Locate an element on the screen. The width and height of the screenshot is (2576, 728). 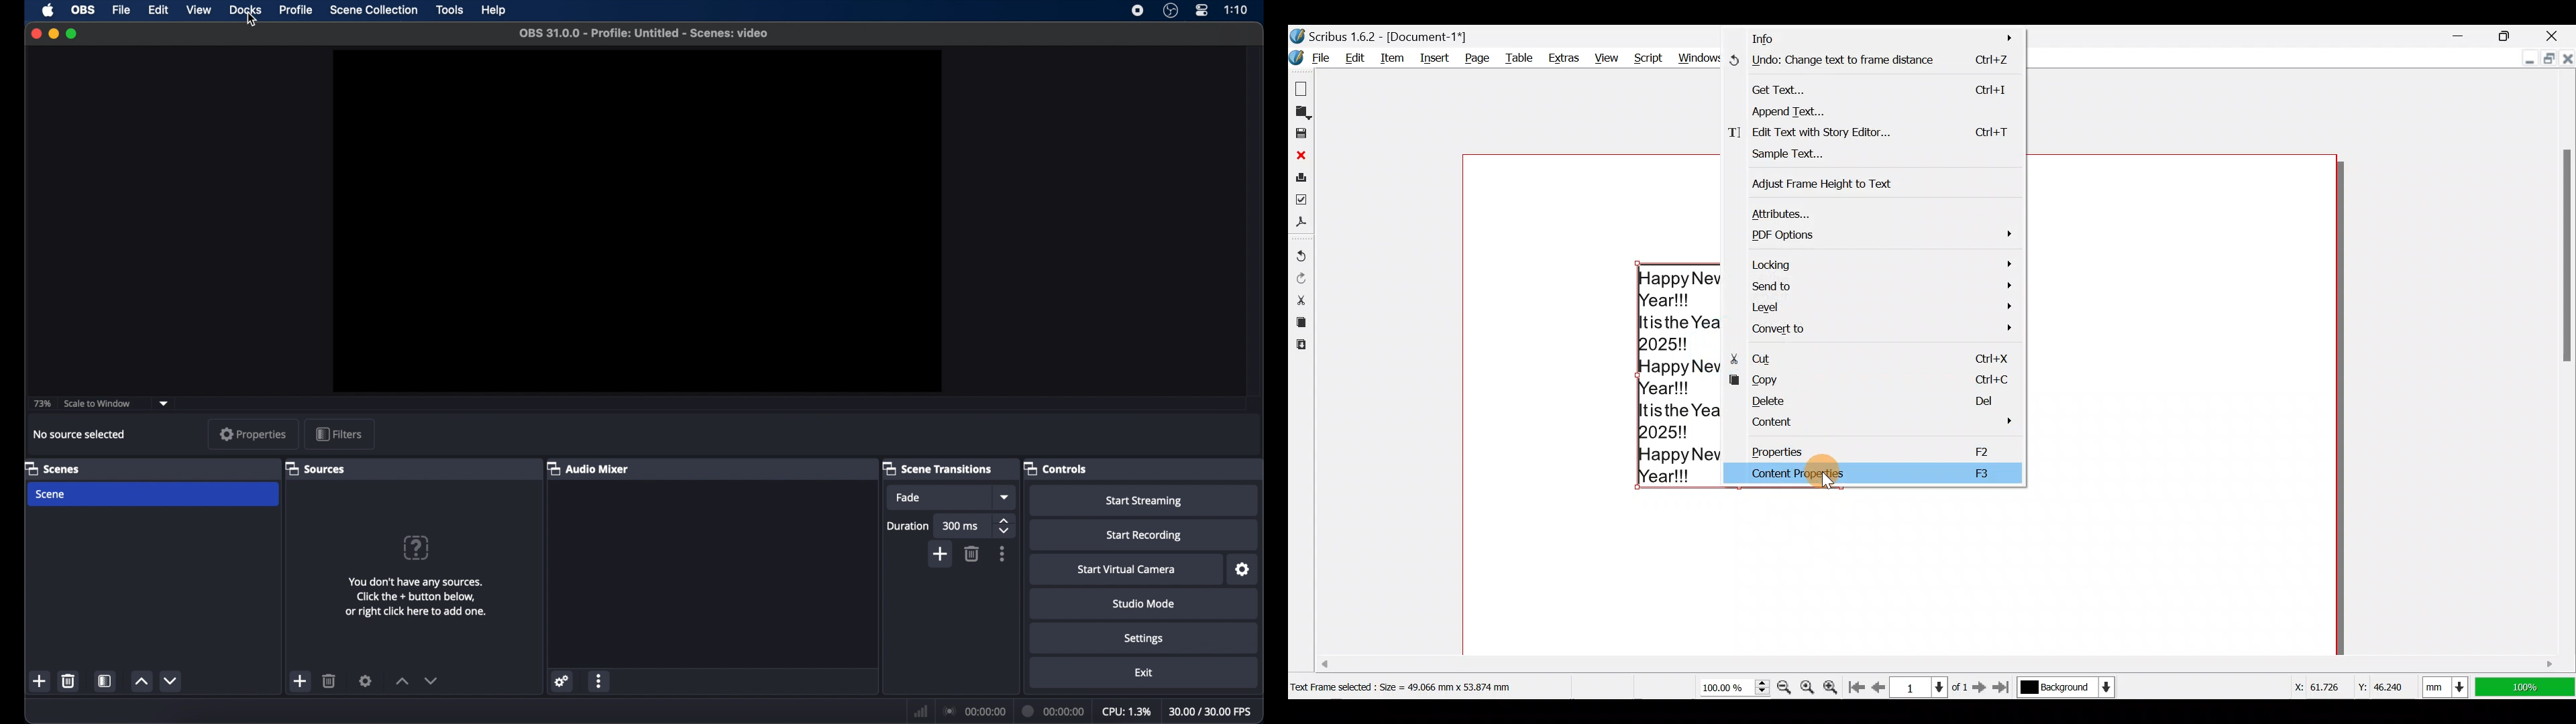
dropdown is located at coordinates (1006, 497).